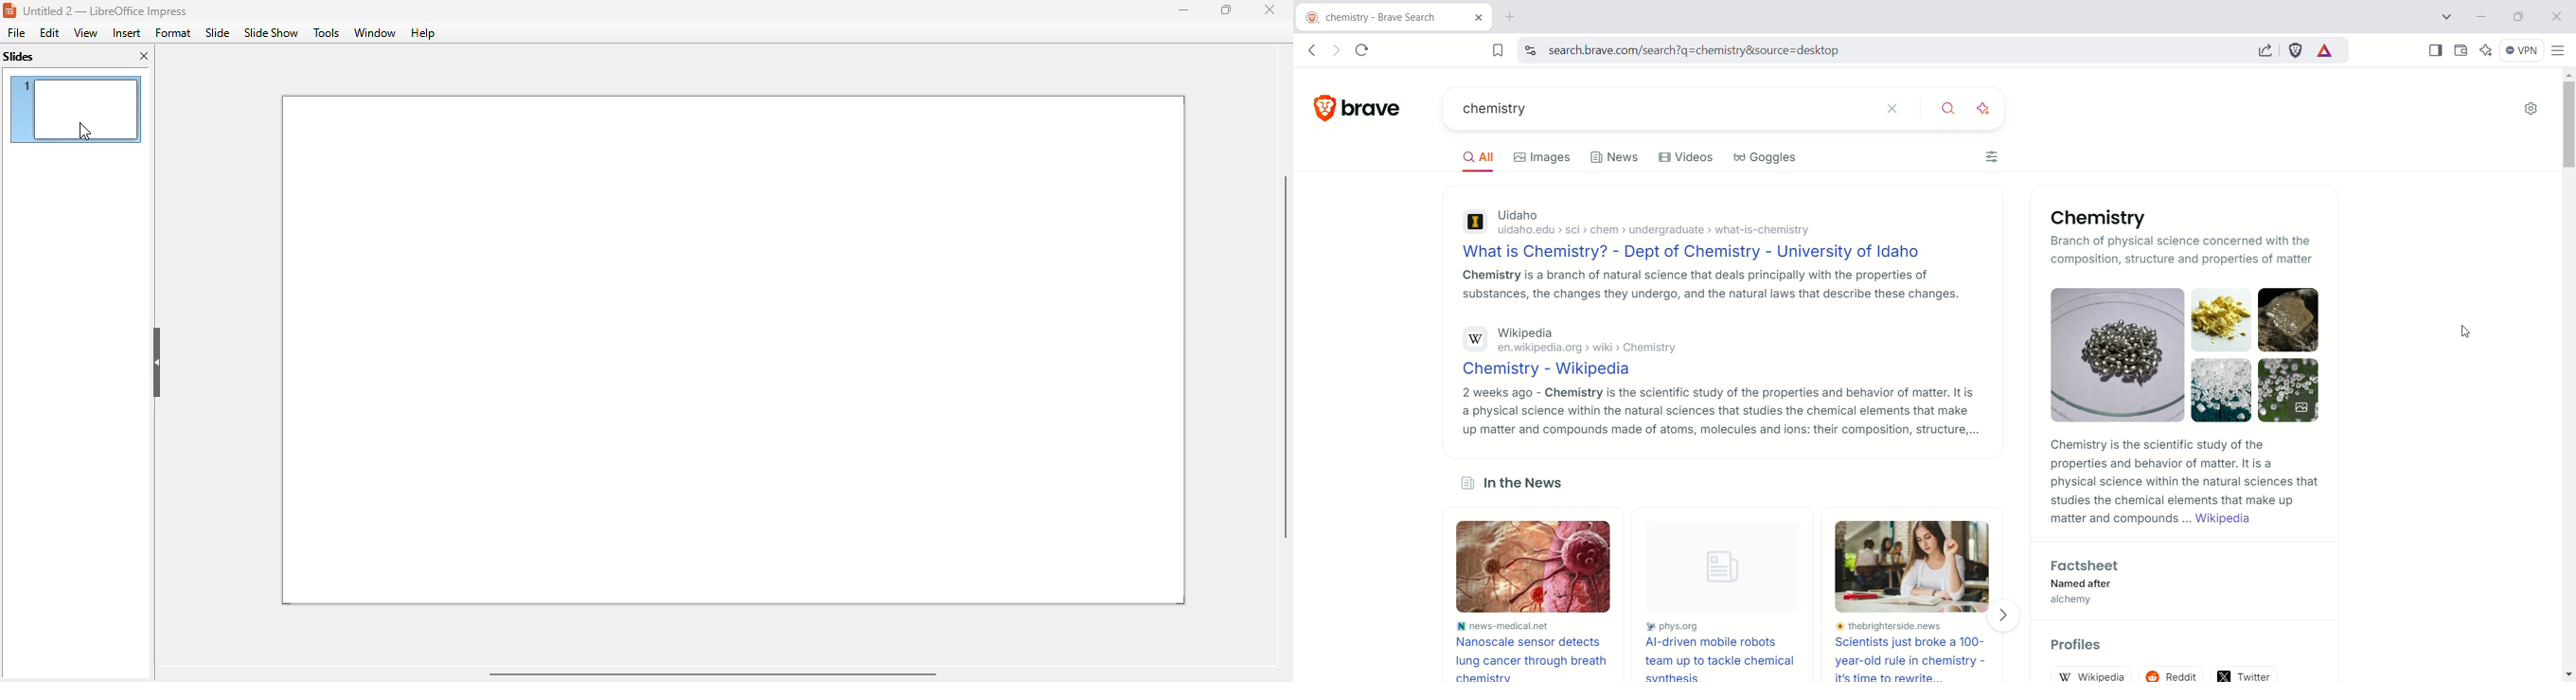 The height and width of the screenshot is (700, 2576). Describe the element at coordinates (126, 33) in the screenshot. I see `insert` at that location.